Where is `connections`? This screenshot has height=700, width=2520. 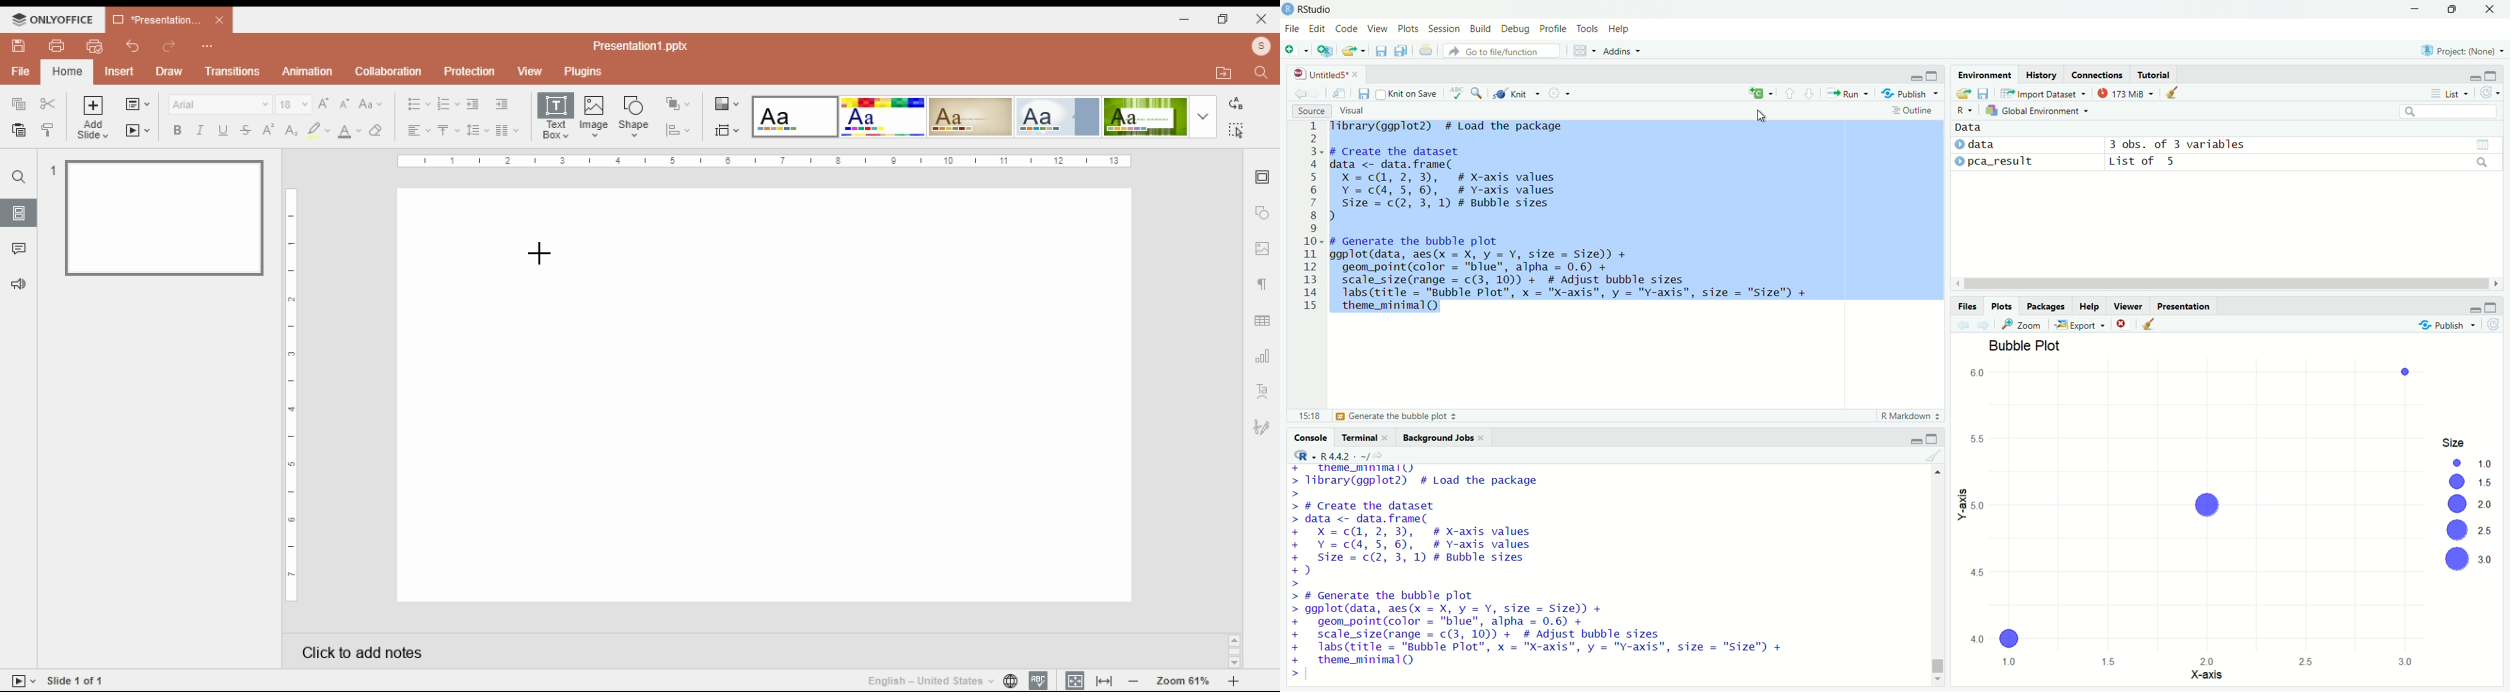 connections is located at coordinates (2097, 74).